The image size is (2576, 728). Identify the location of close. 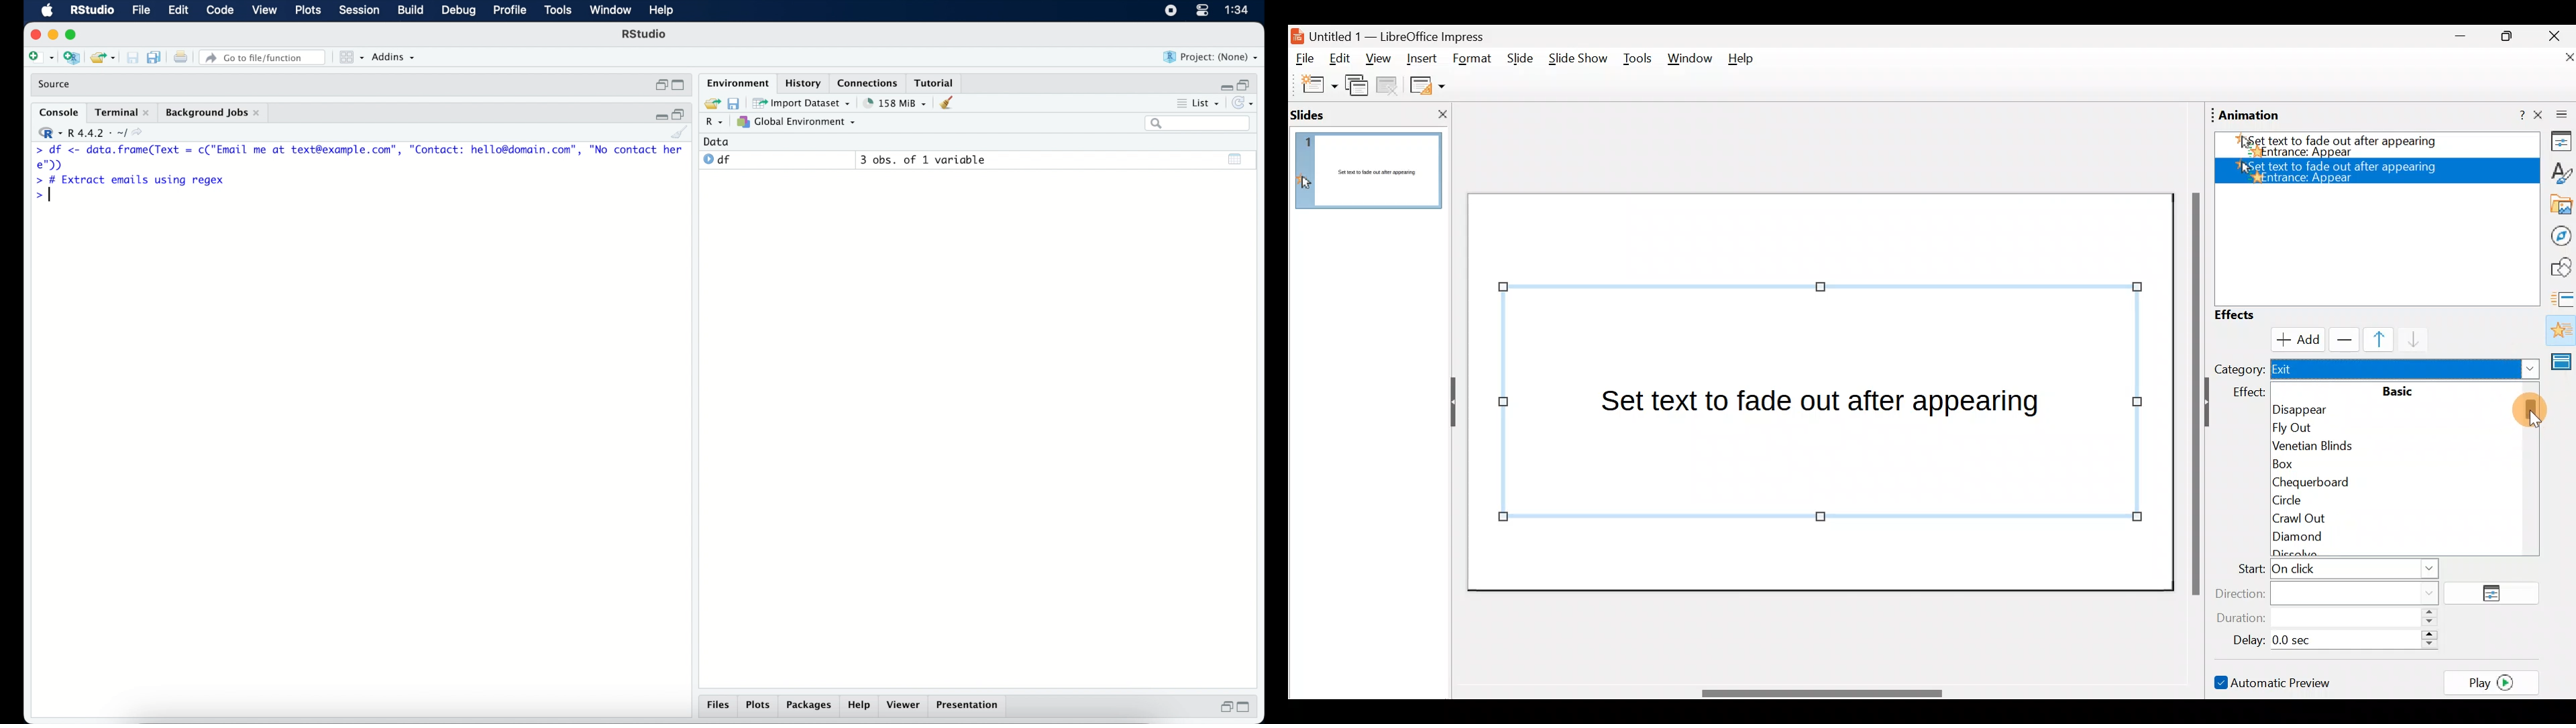
(33, 33).